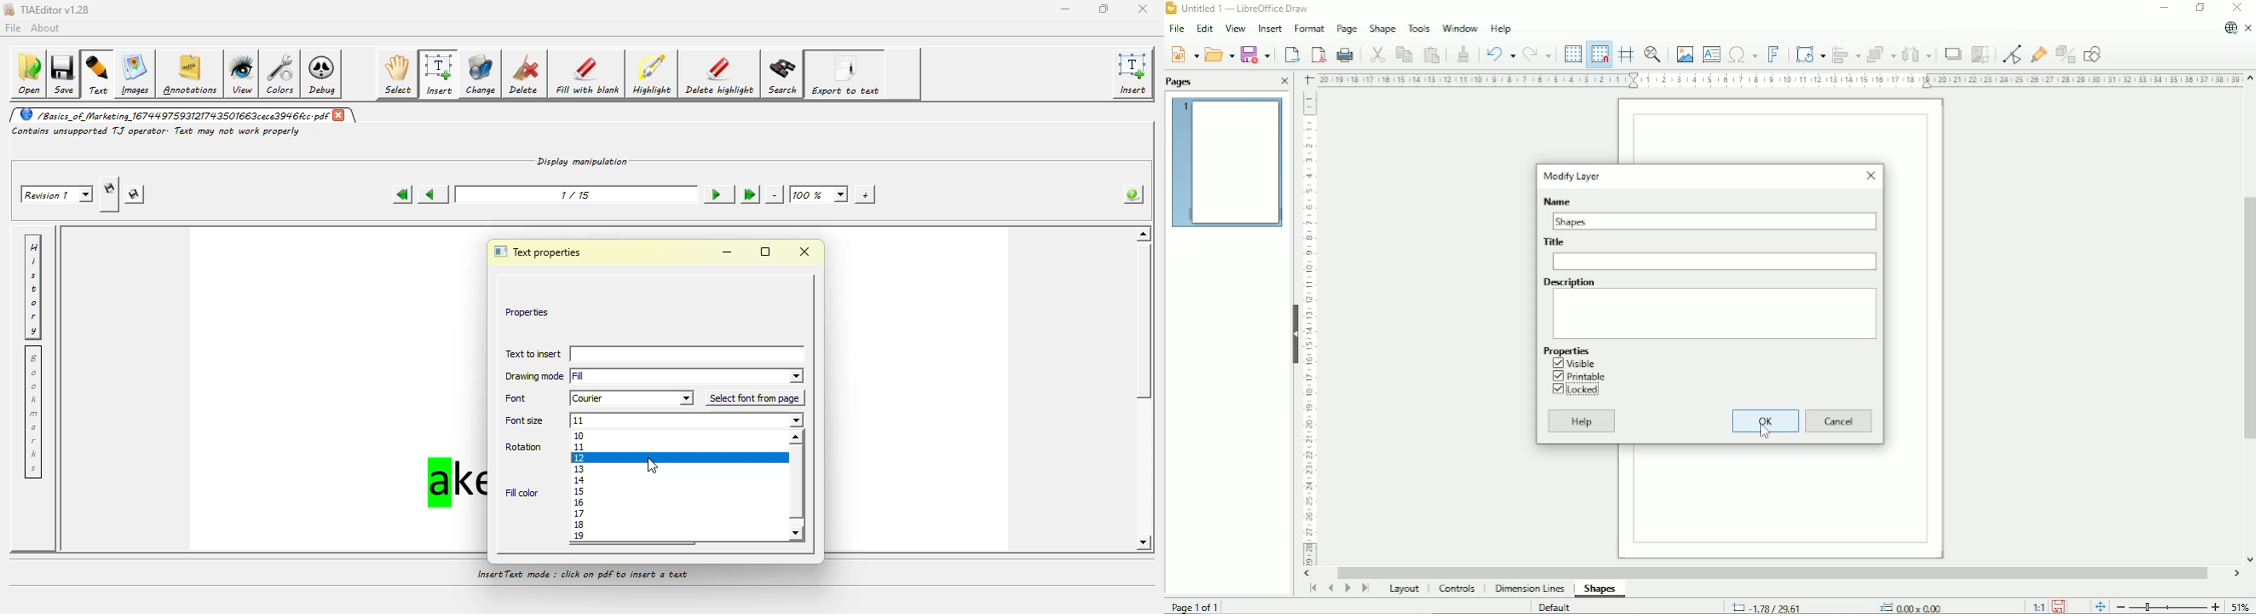  What do you see at coordinates (1566, 350) in the screenshot?
I see `Properties` at bounding box center [1566, 350].